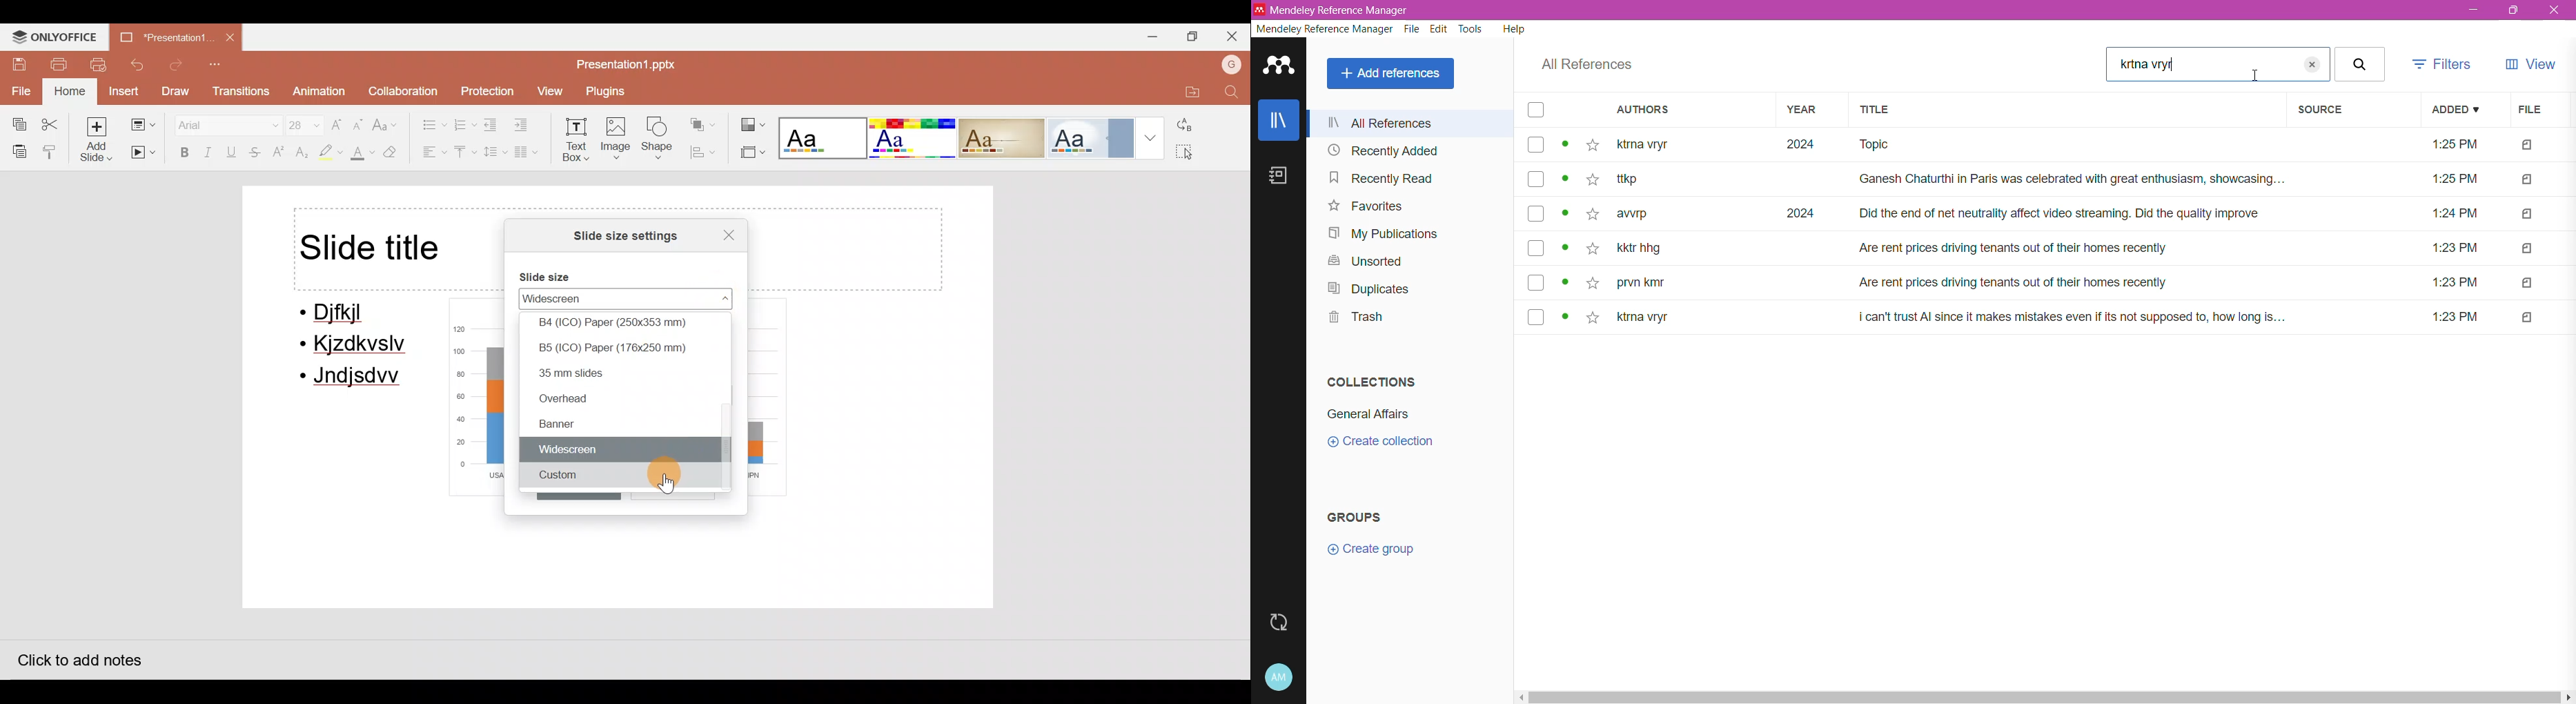  Describe the element at coordinates (1393, 554) in the screenshot. I see `Click to Create New Group` at that location.